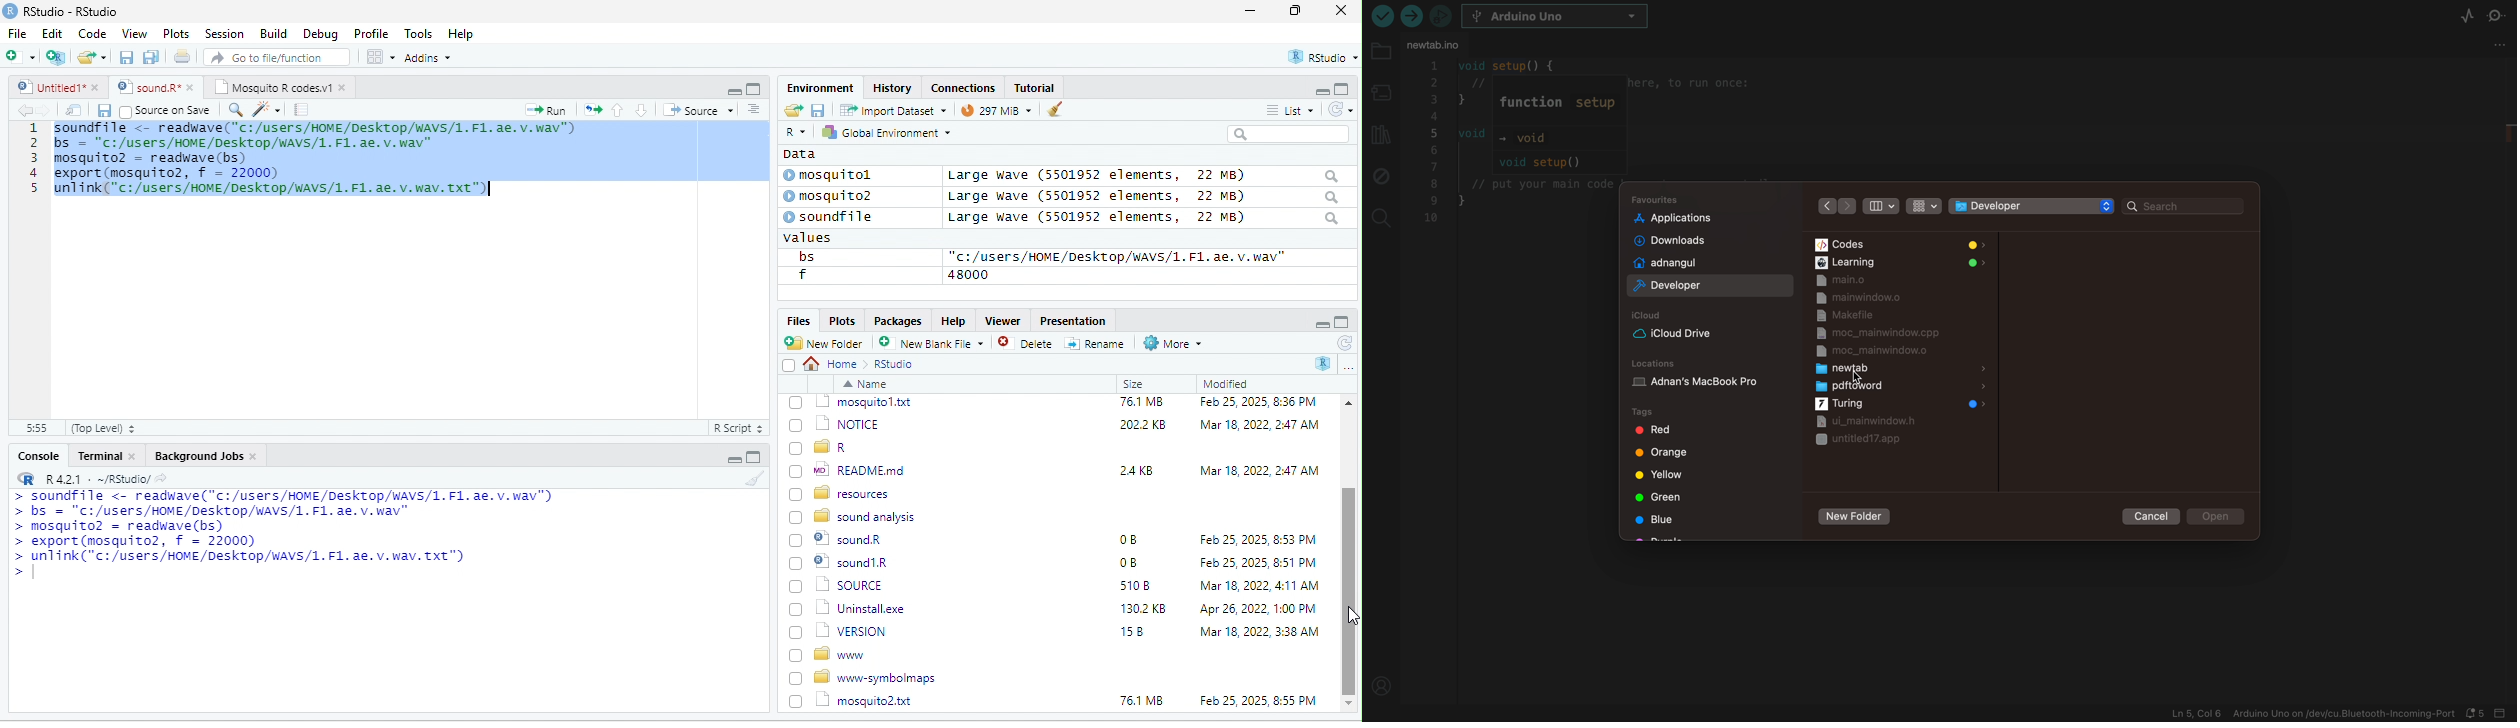  I want to click on File, so click(17, 33).